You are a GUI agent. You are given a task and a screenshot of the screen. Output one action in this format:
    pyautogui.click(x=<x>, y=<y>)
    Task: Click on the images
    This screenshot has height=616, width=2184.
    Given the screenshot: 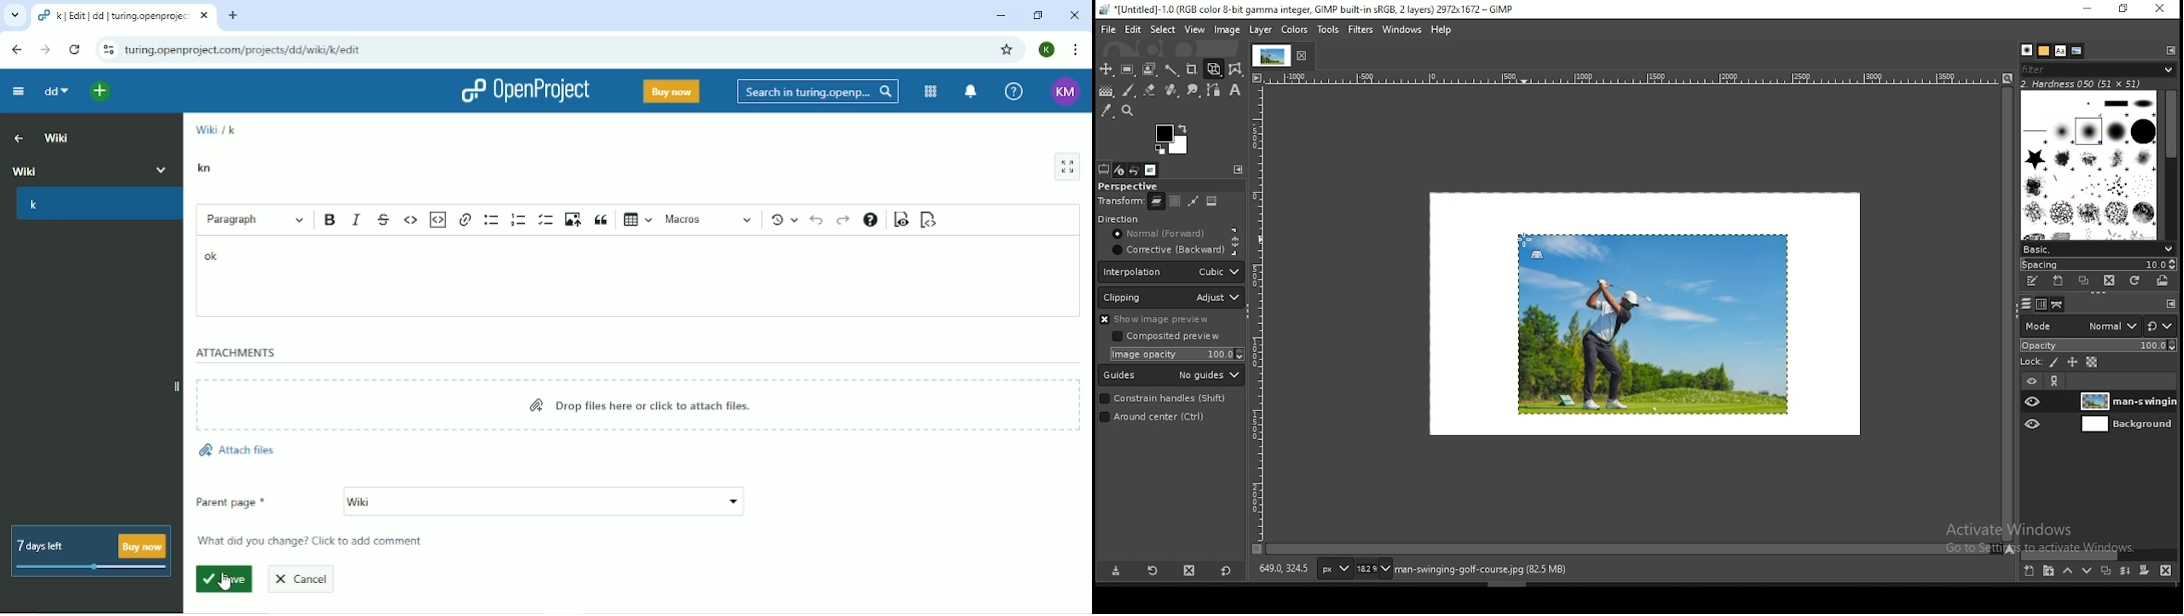 What is the action you would take?
    pyautogui.click(x=1151, y=170)
    